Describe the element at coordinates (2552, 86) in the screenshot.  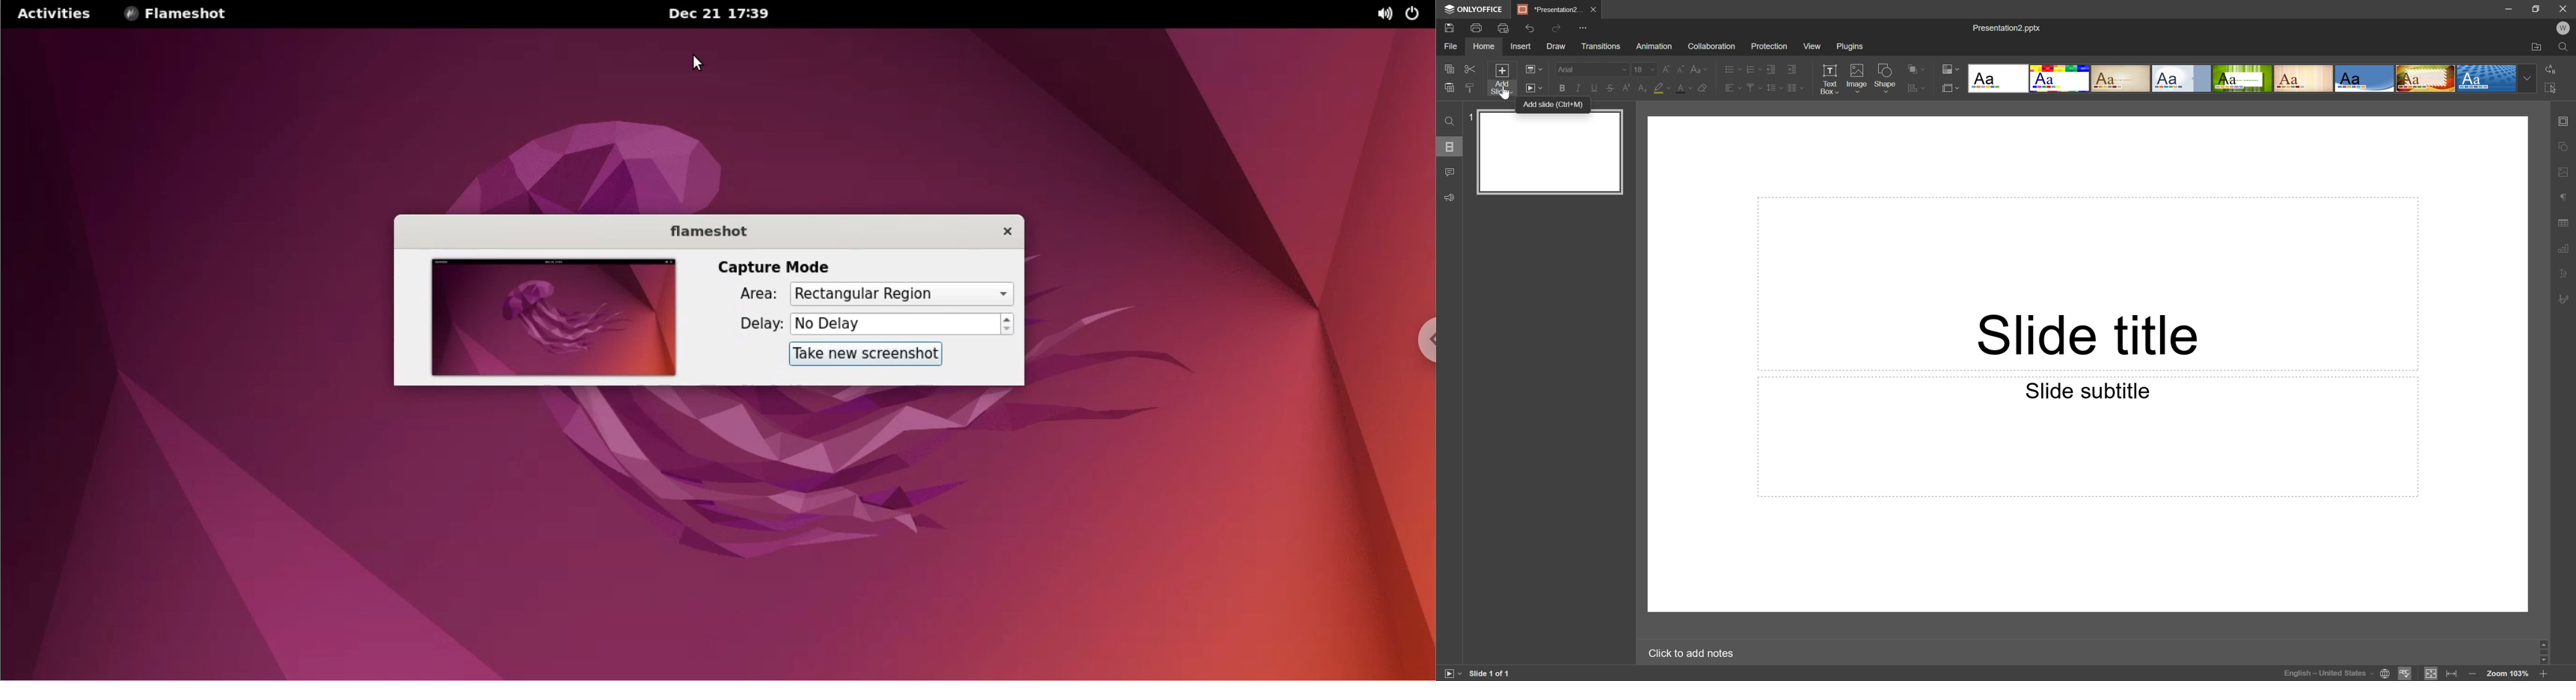
I see `Select all` at that location.